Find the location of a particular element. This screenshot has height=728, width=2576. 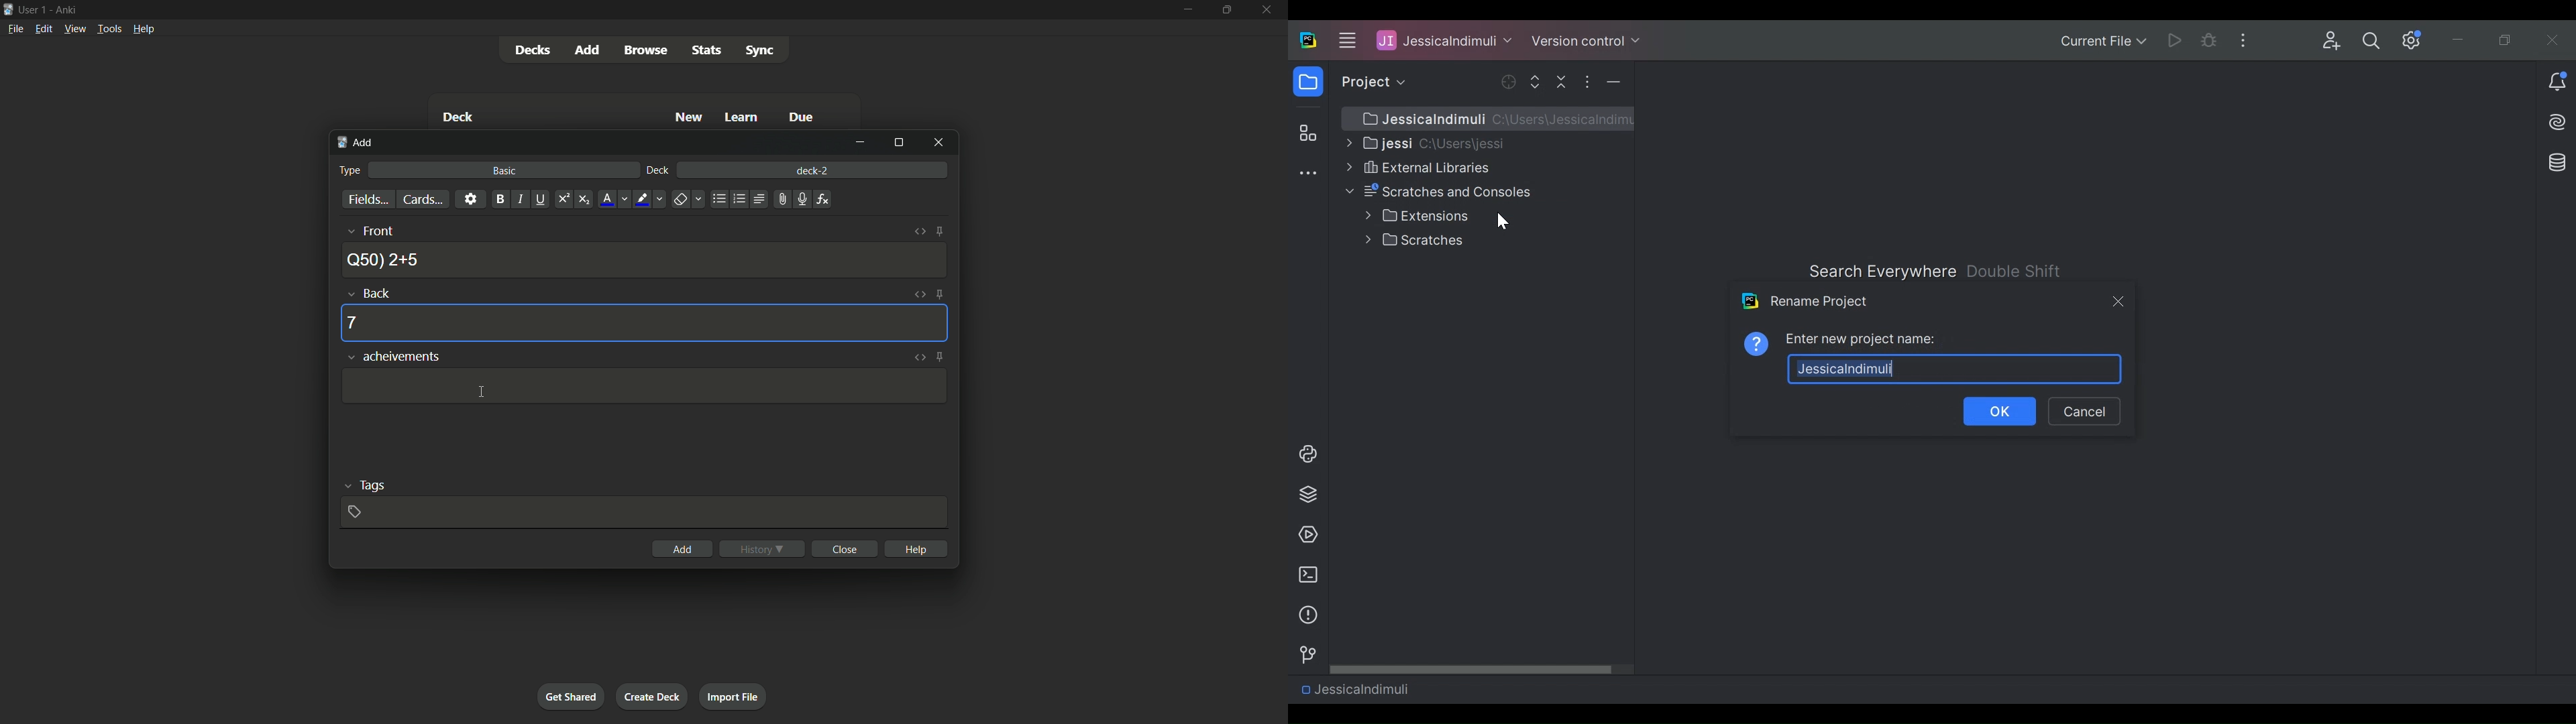

attach is located at coordinates (782, 200).